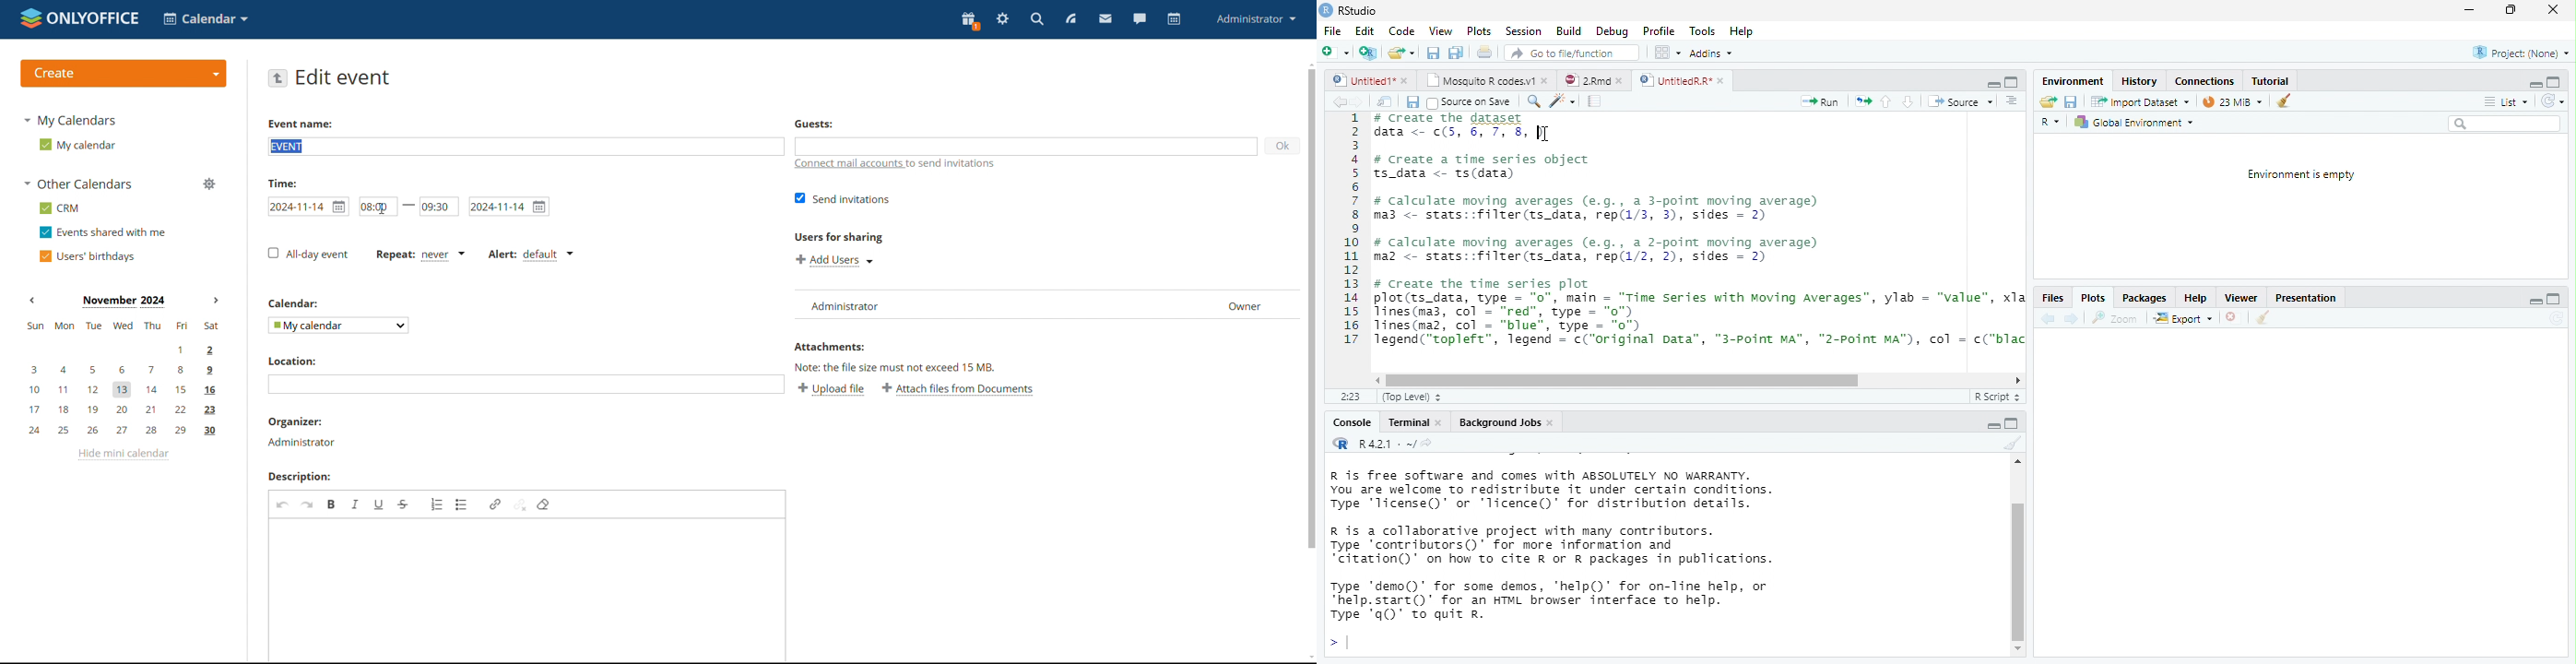 The height and width of the screenshot is (672, 2576). I want to click on File, so click(1331, 31).